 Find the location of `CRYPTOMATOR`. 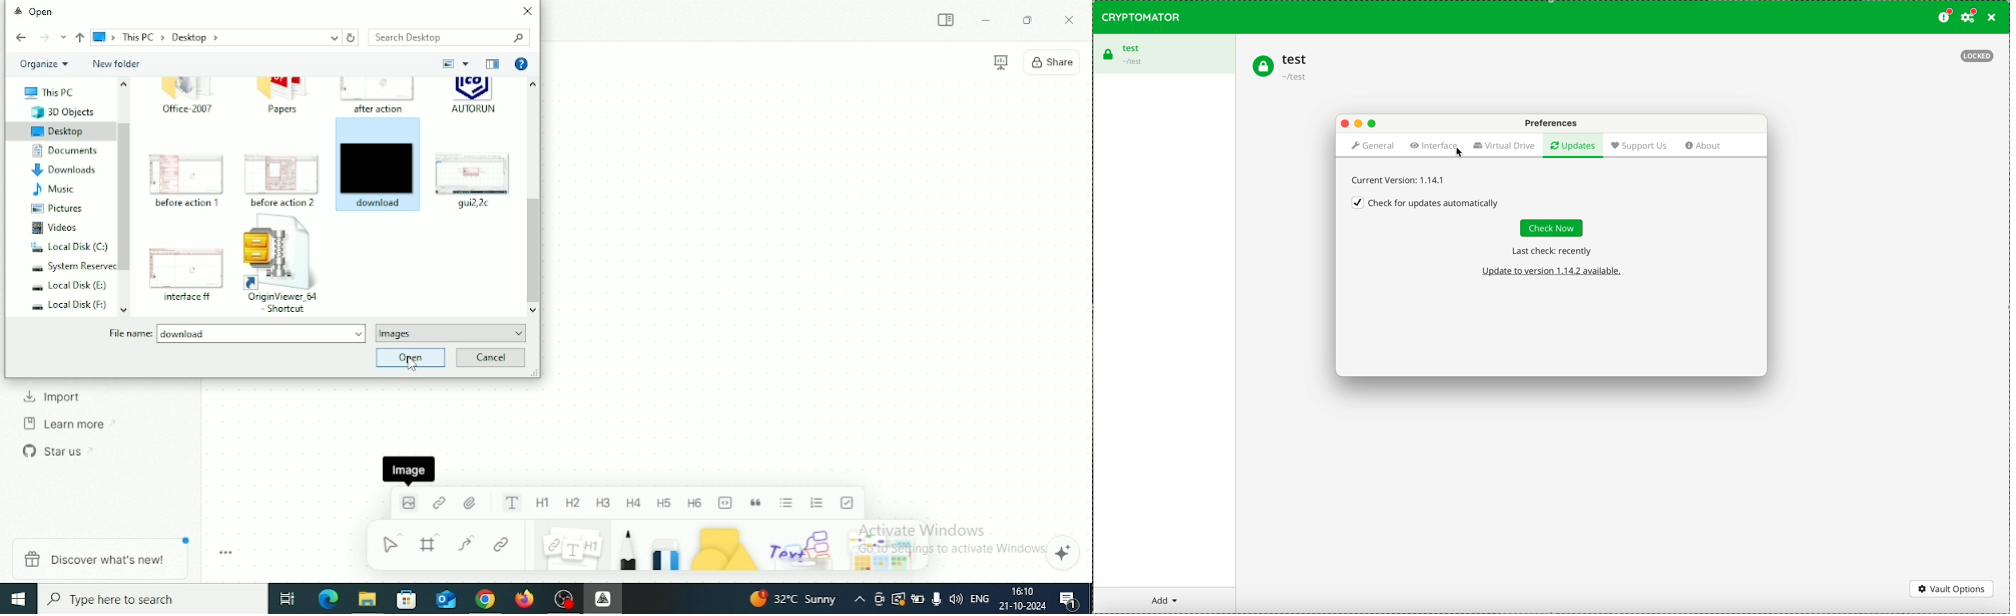

CRYPTOMATOR is located at coordinates (1141, 17).